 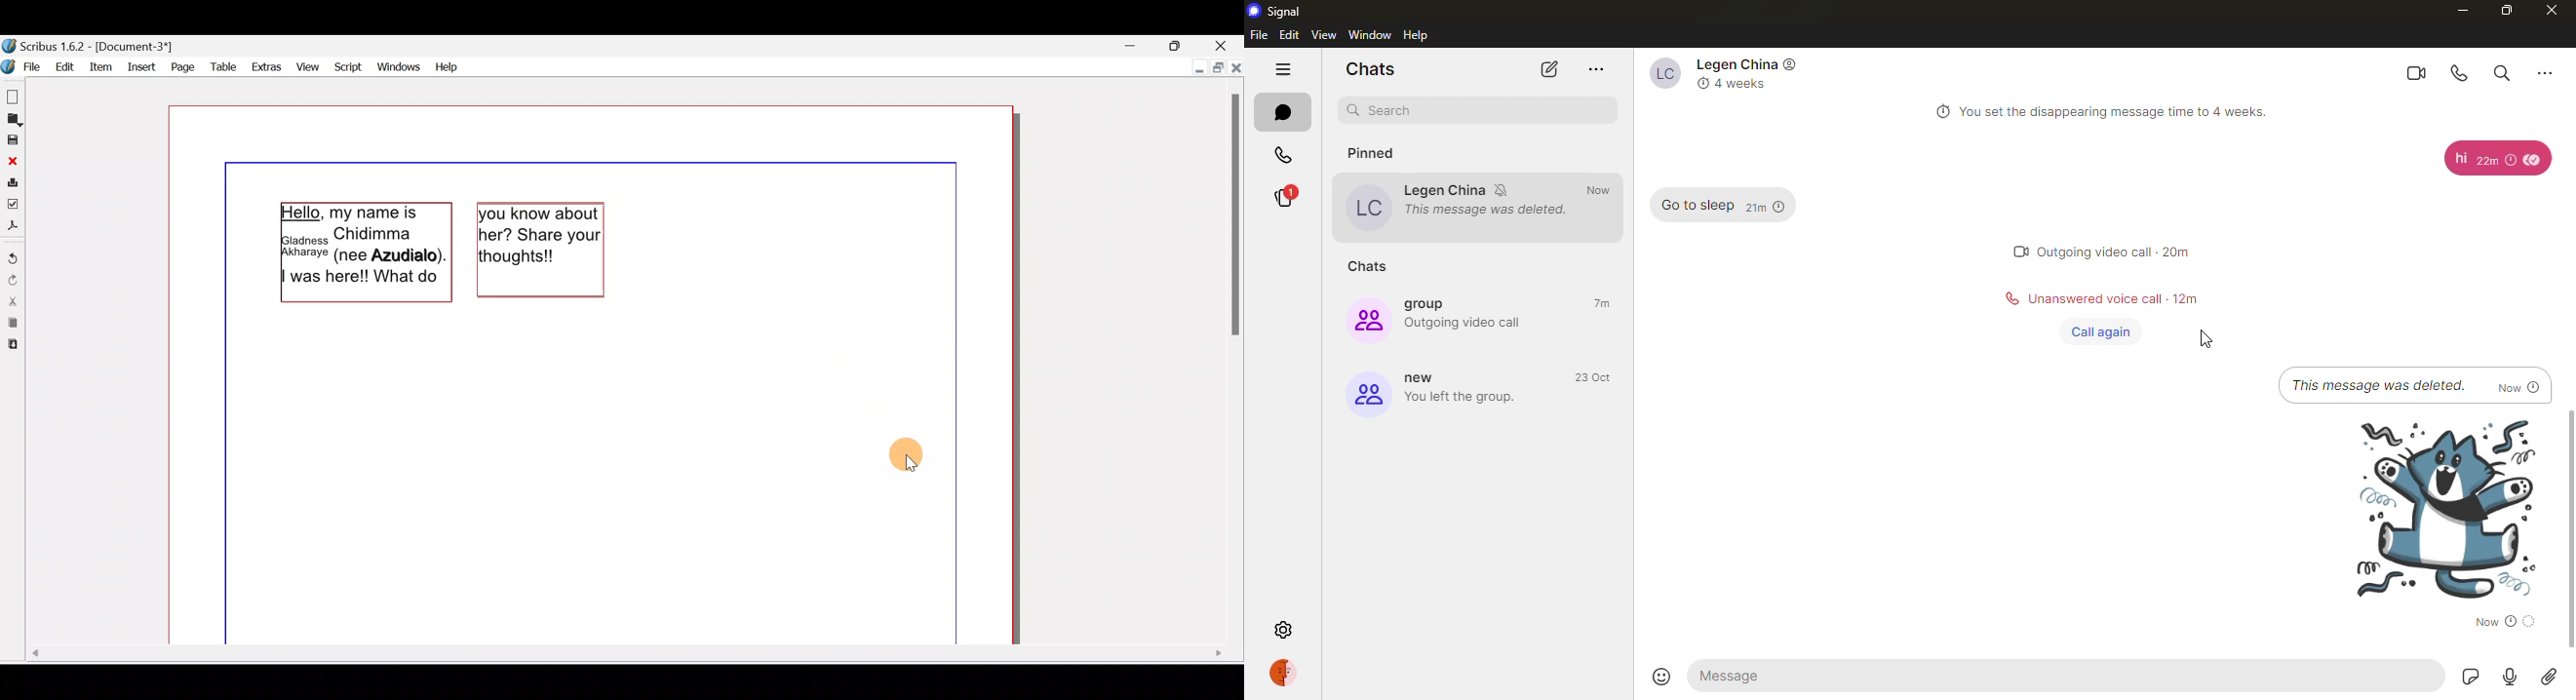 What do you see at coordinates (2553, 13) in the screenshot?
I see `close` at bounding box center [2553, 13].